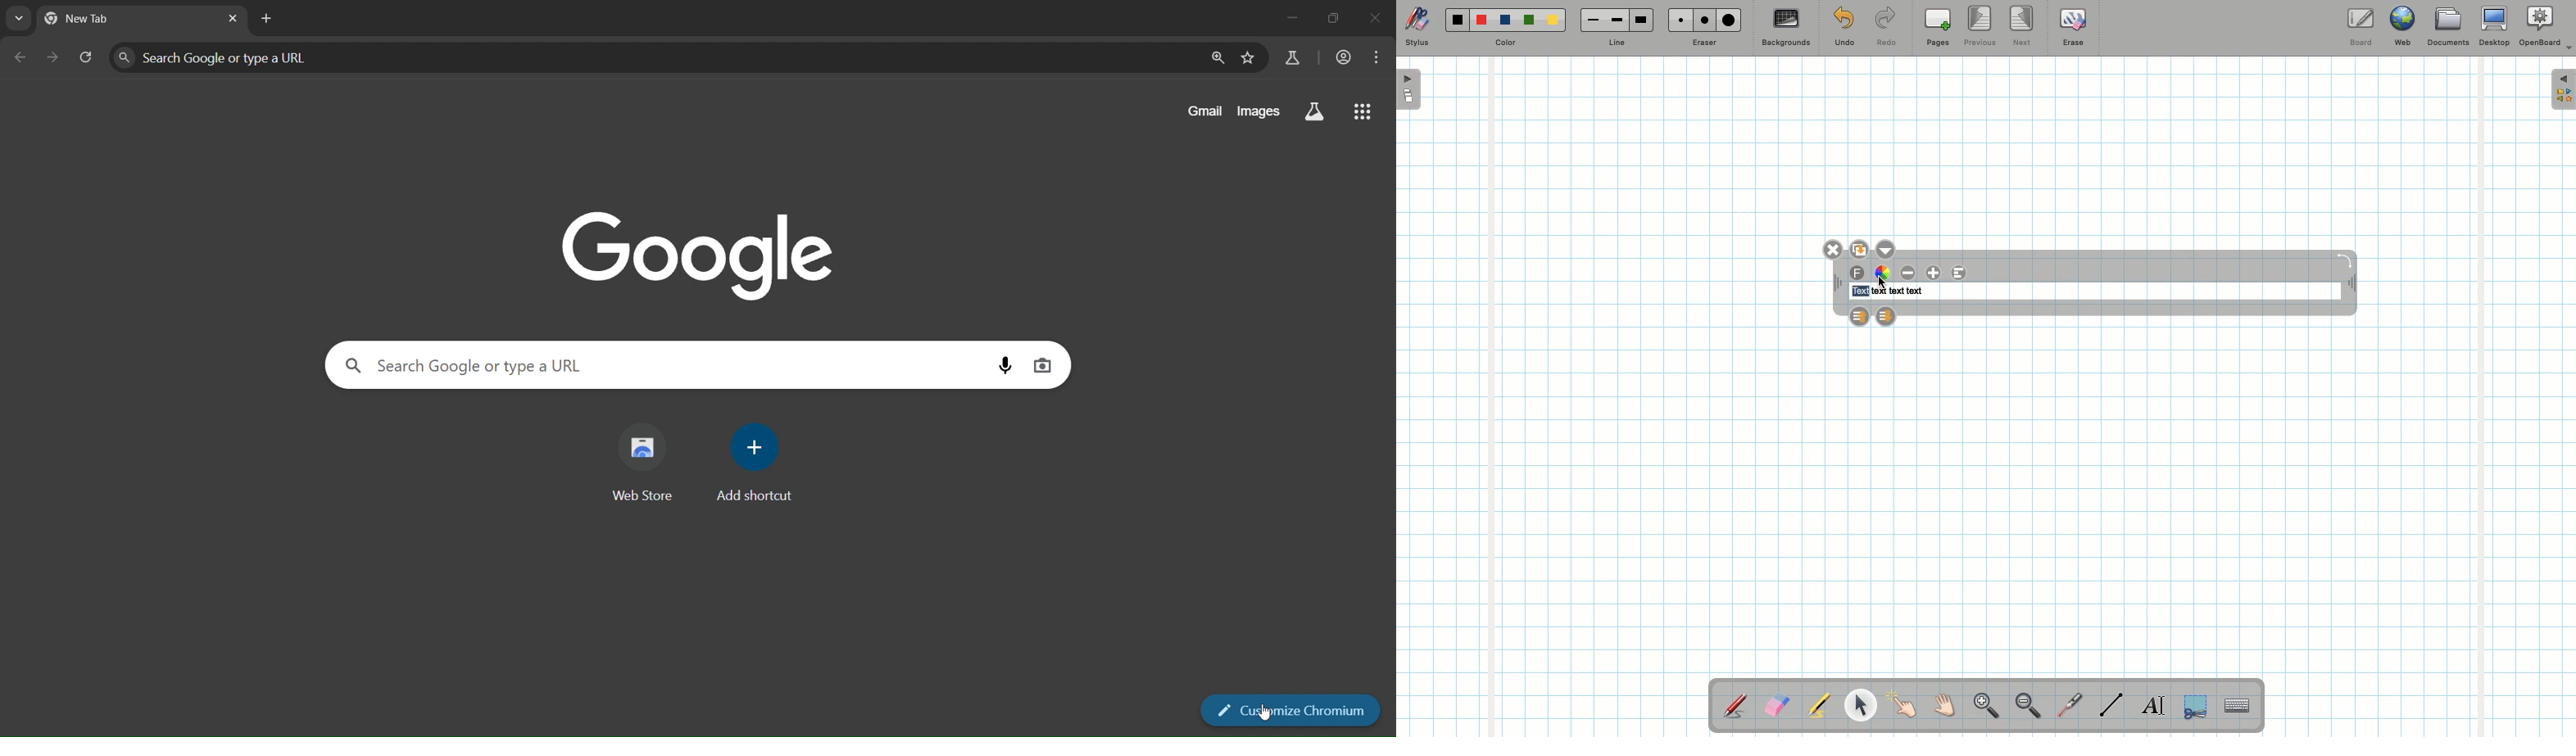 Image resolution: width=2576 pixels, height=756 pixels. What do you see at coordinates (652, 58) in the screenshot?
I see `search panel` at bounding box center [652, 58].